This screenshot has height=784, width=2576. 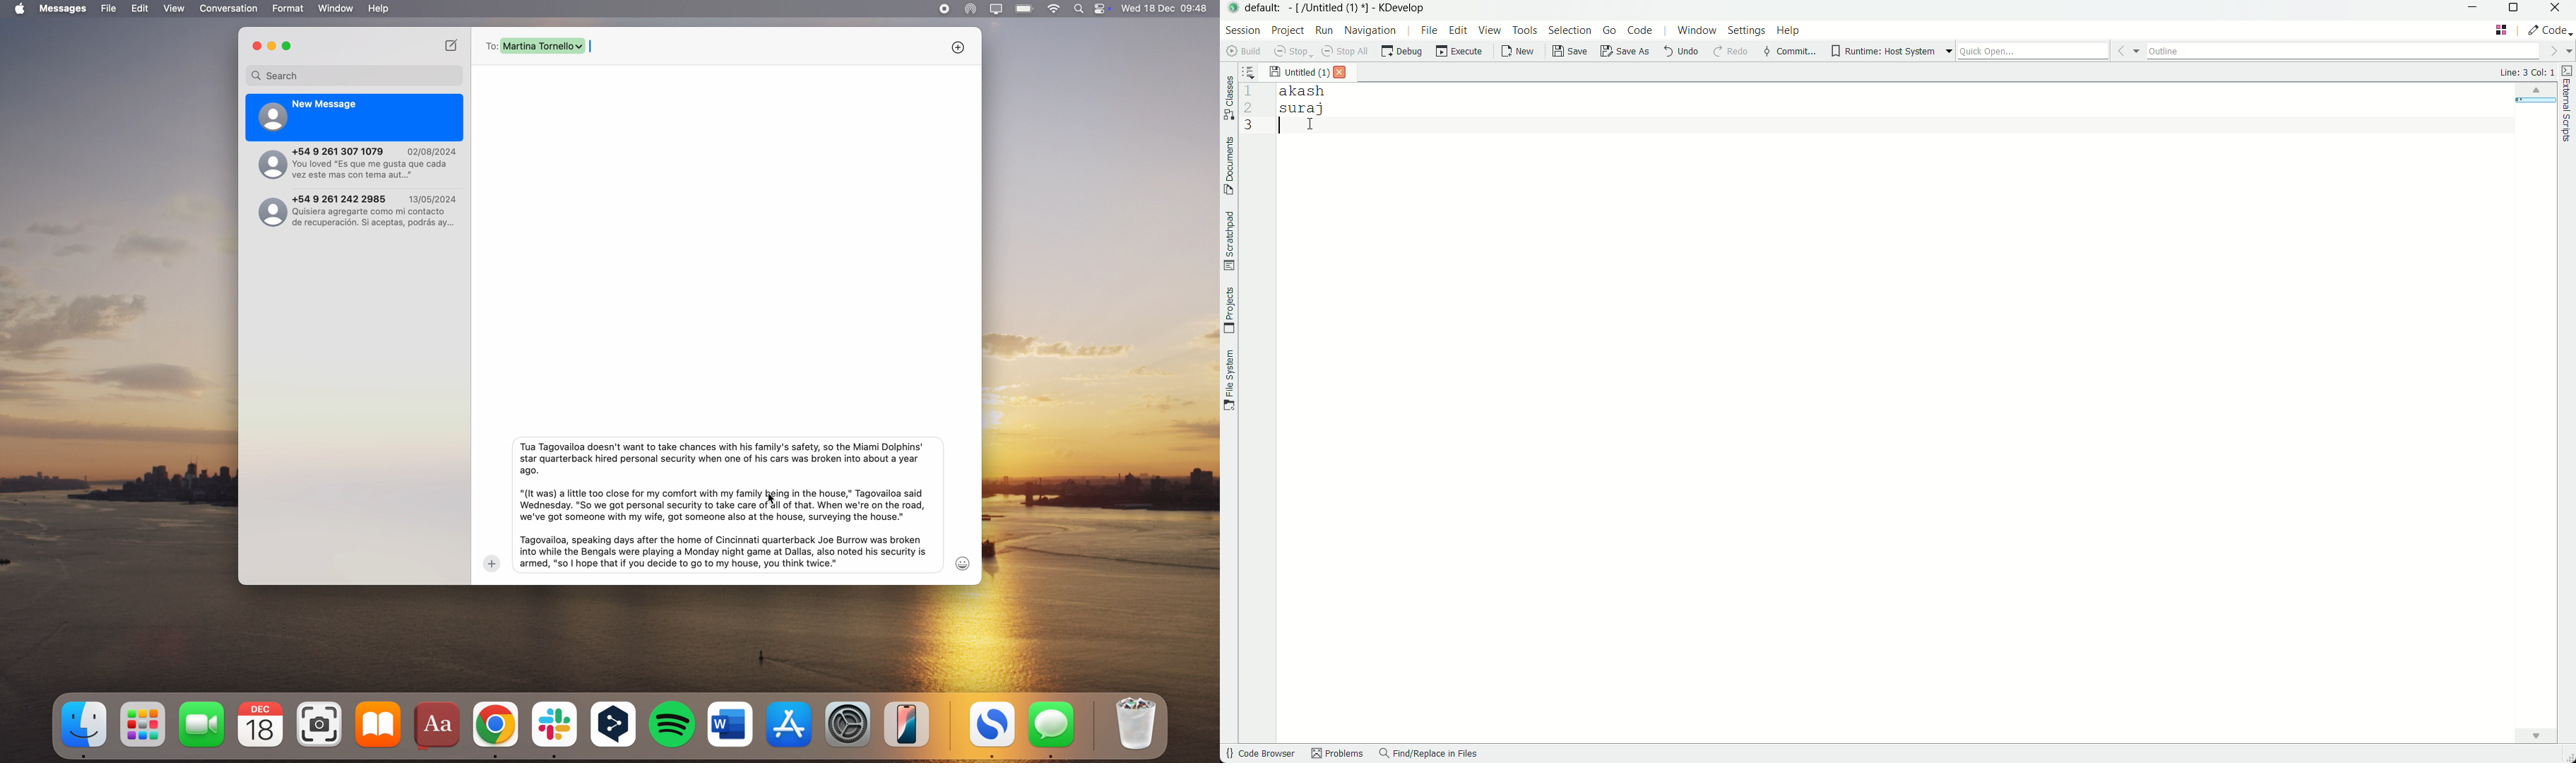 What do you see at coordinates (554, 729) in the screenshot?
I see `Slack` at bounding box center [554, 729].